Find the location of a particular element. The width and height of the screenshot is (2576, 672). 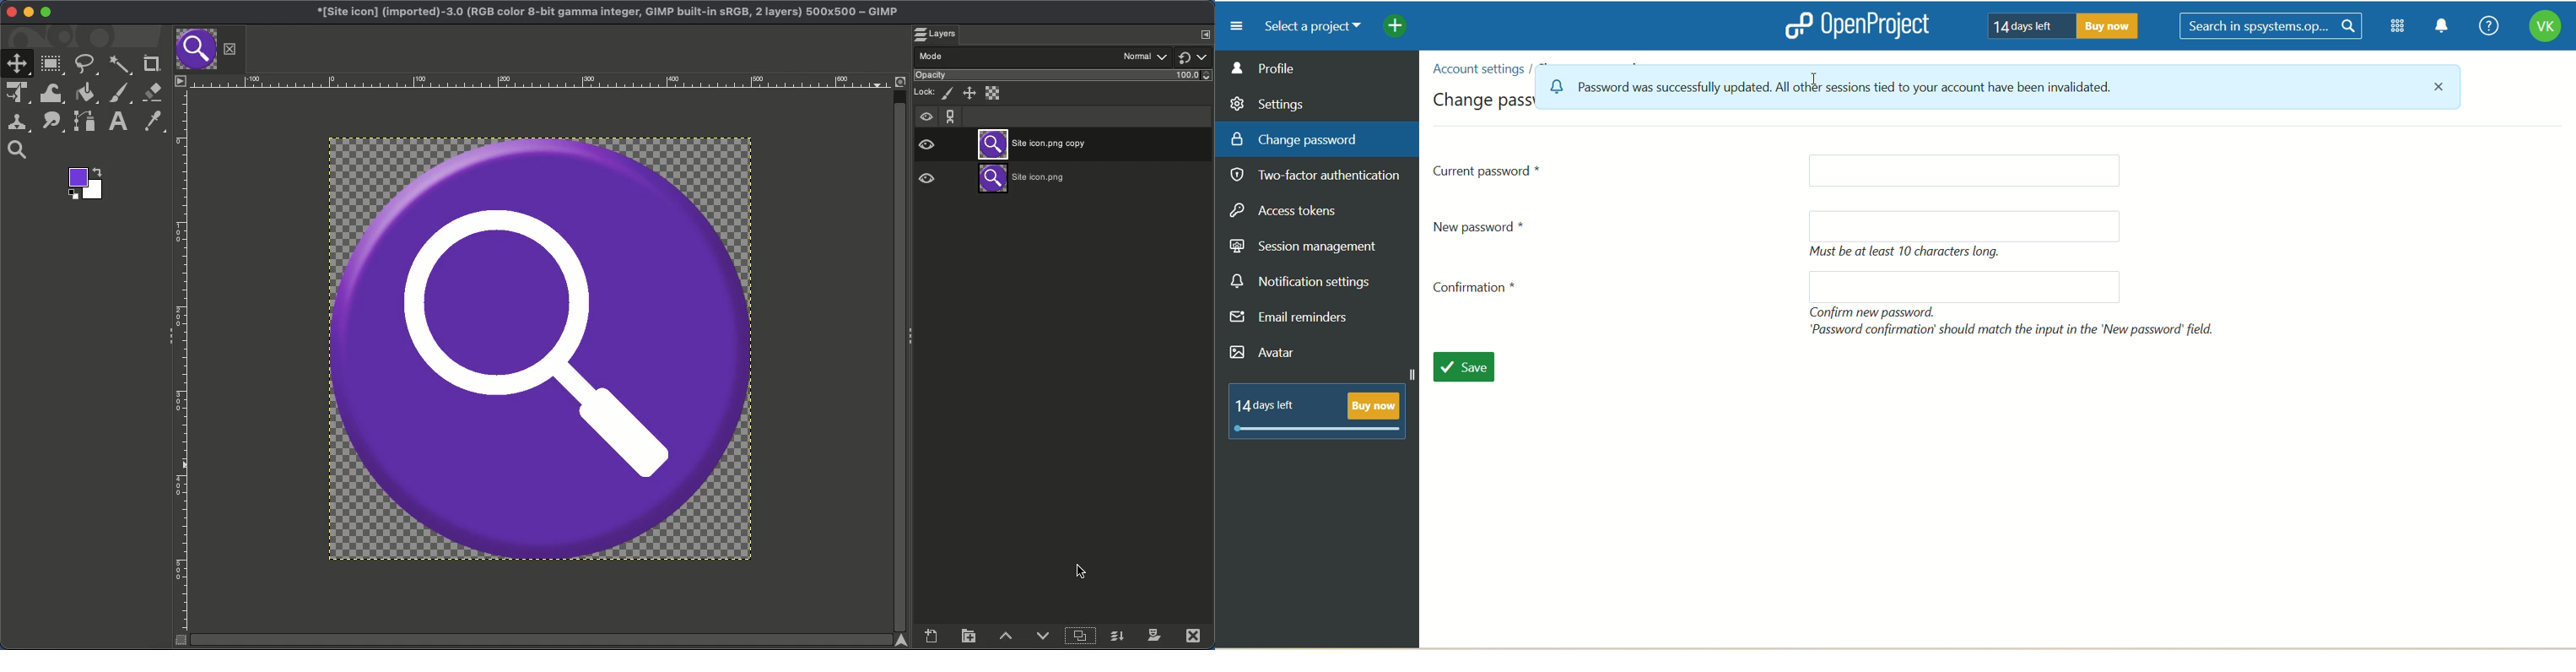

Duplicate of the current layer is located at coordinates (1078, 635).